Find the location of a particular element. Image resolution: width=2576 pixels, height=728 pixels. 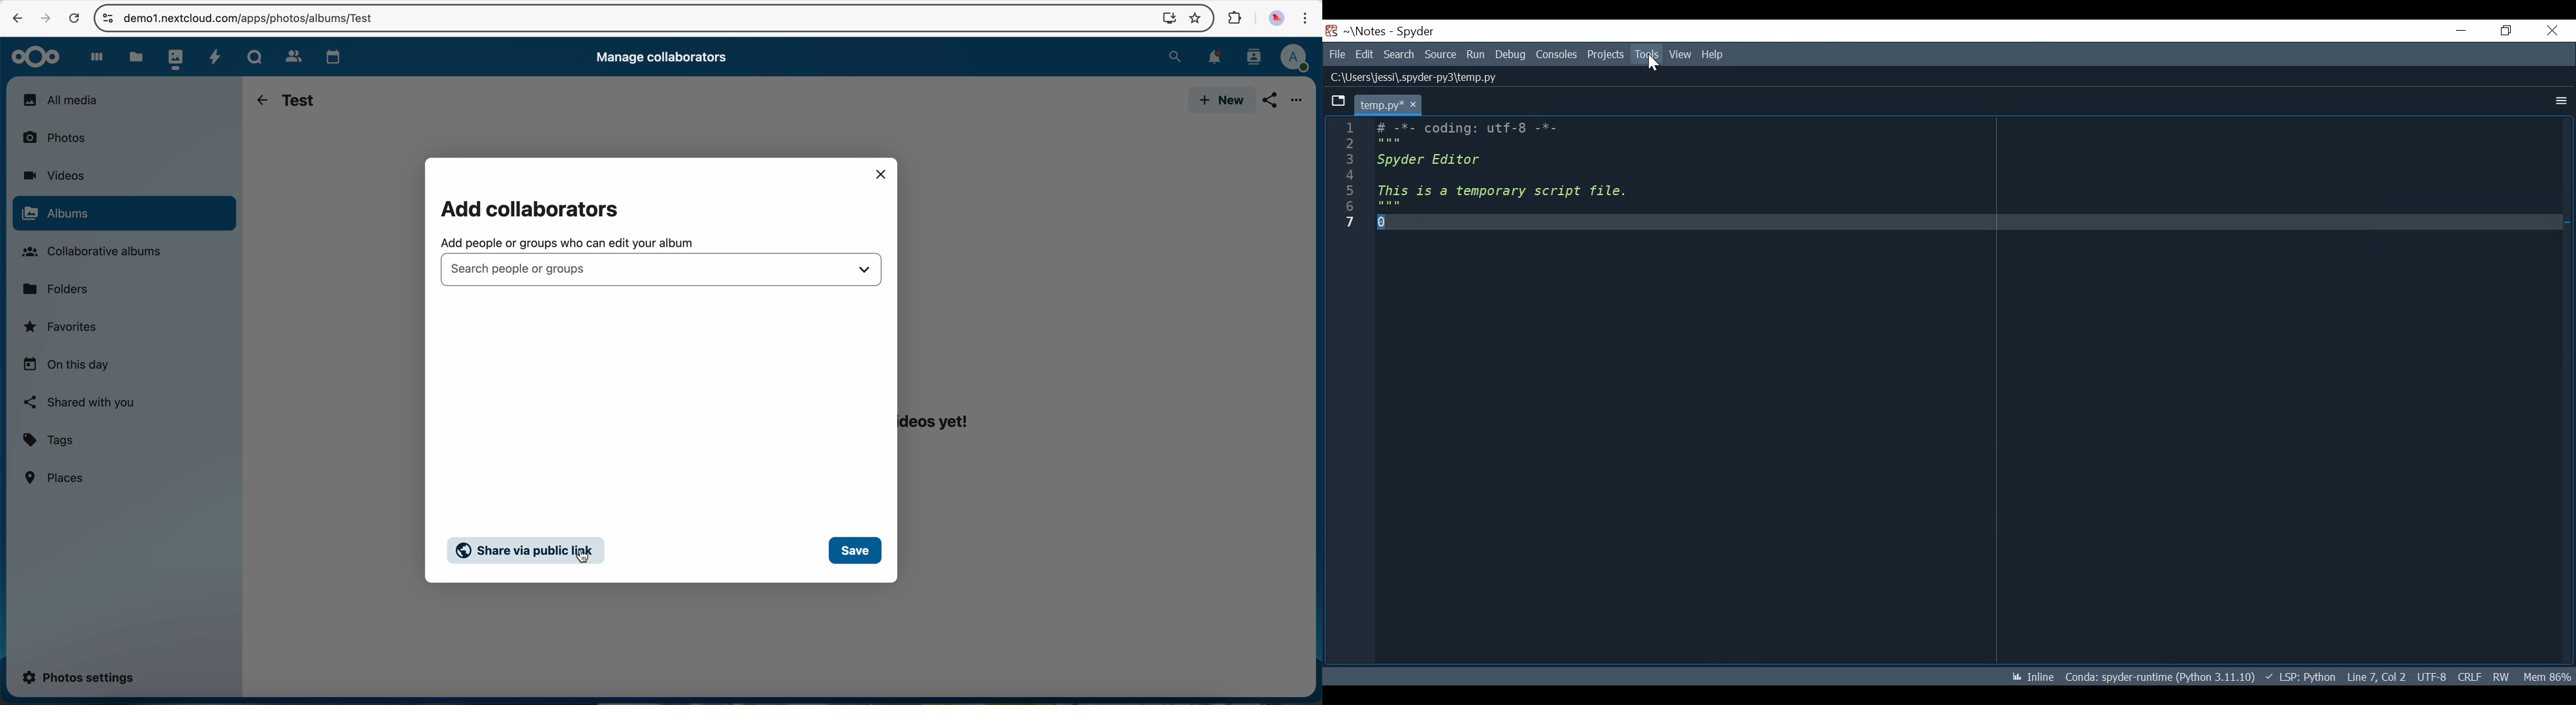

activity is located at coordinates (215, 55).